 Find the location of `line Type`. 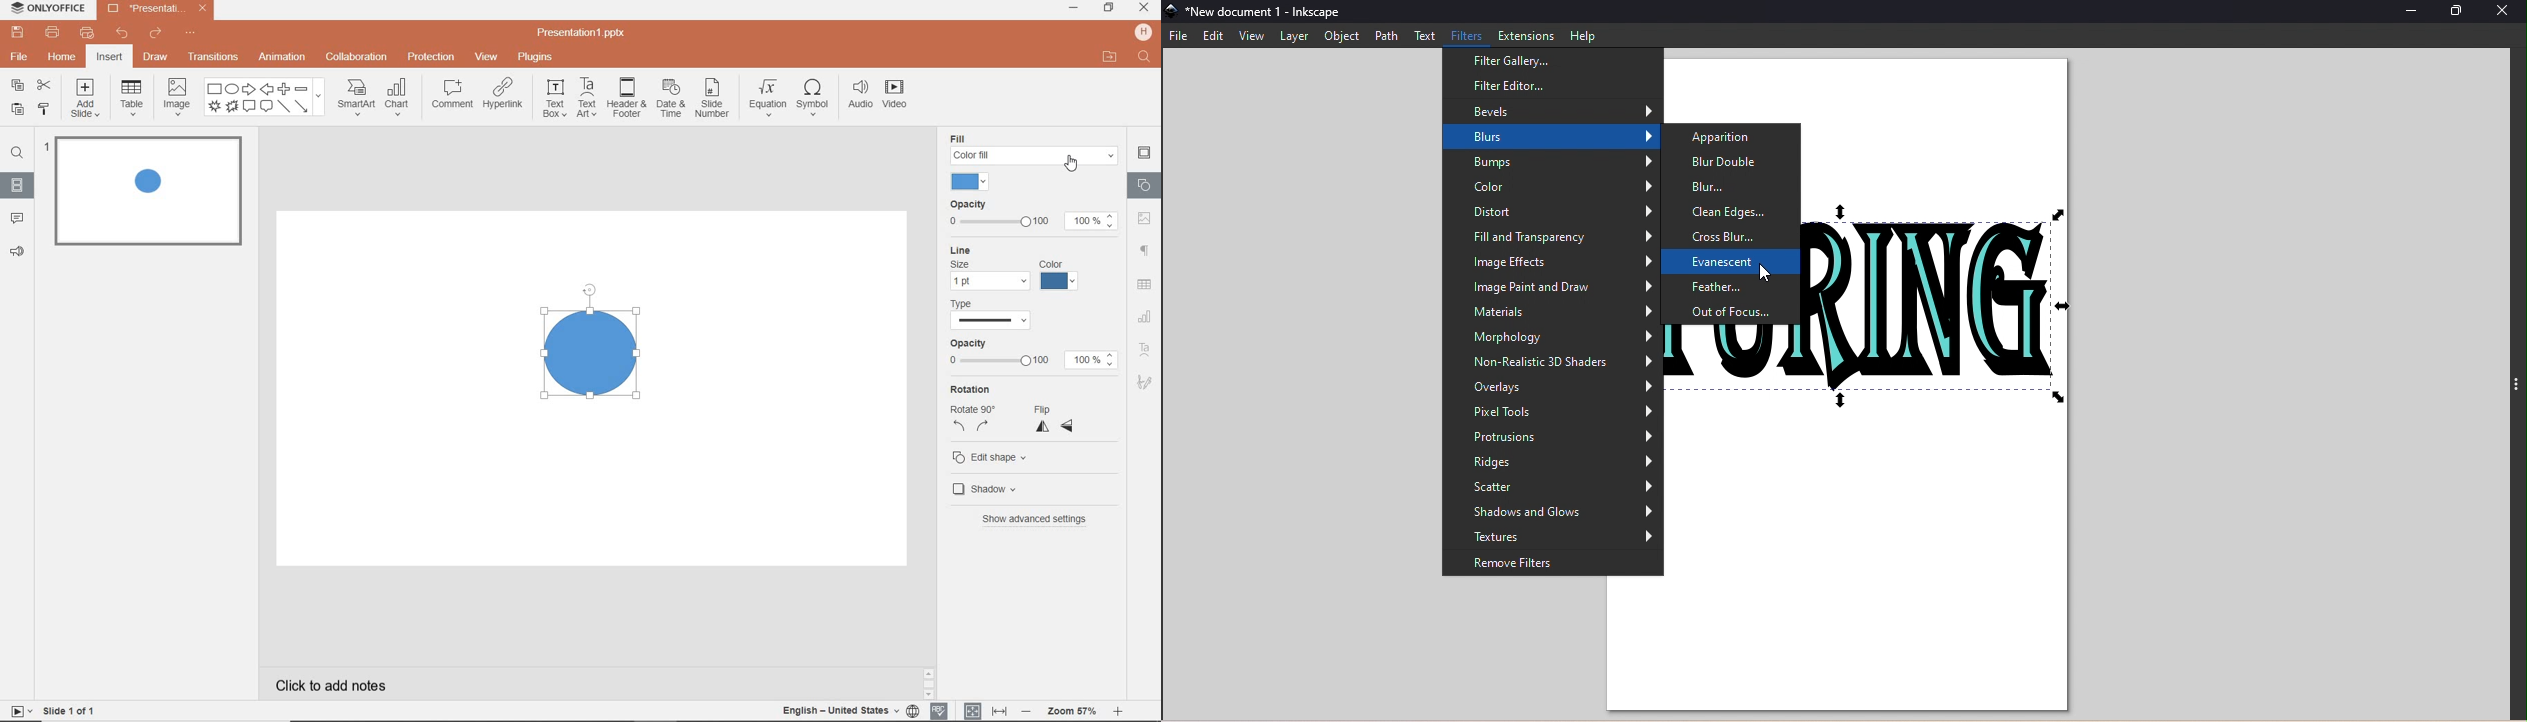

line Type is located at coordinates (998, 315).